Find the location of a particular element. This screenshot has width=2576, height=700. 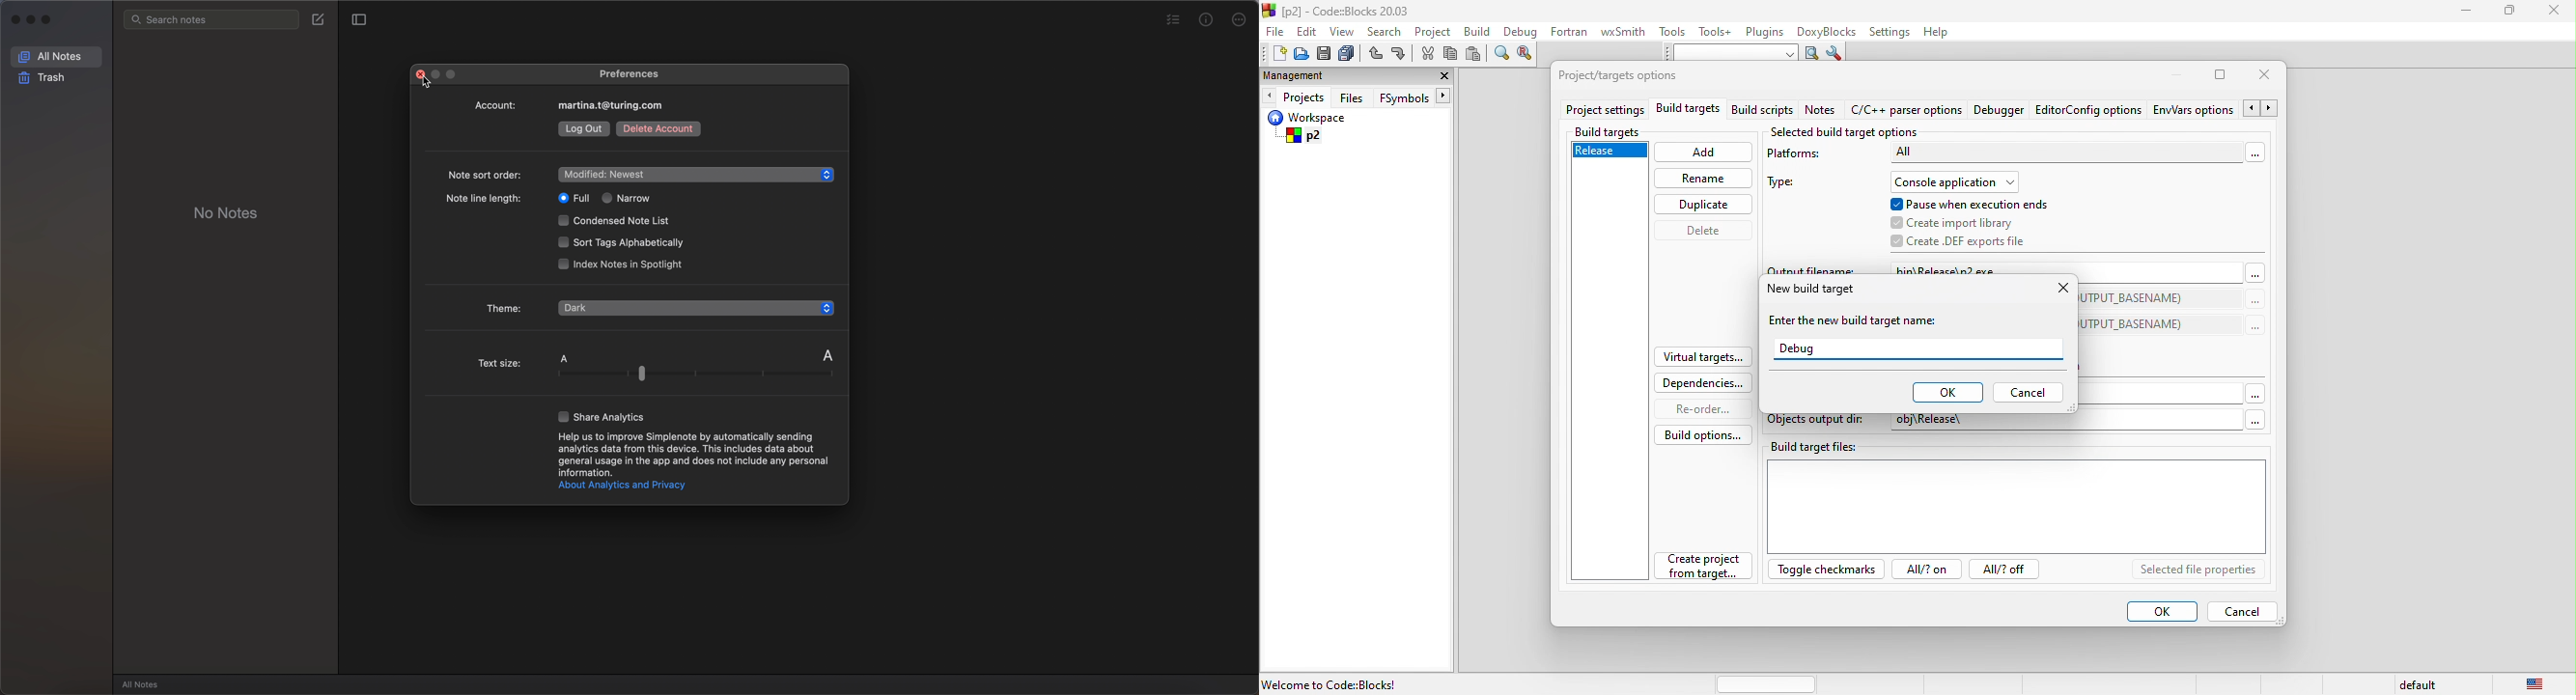

cancel is located at coordinates (2030, 393).